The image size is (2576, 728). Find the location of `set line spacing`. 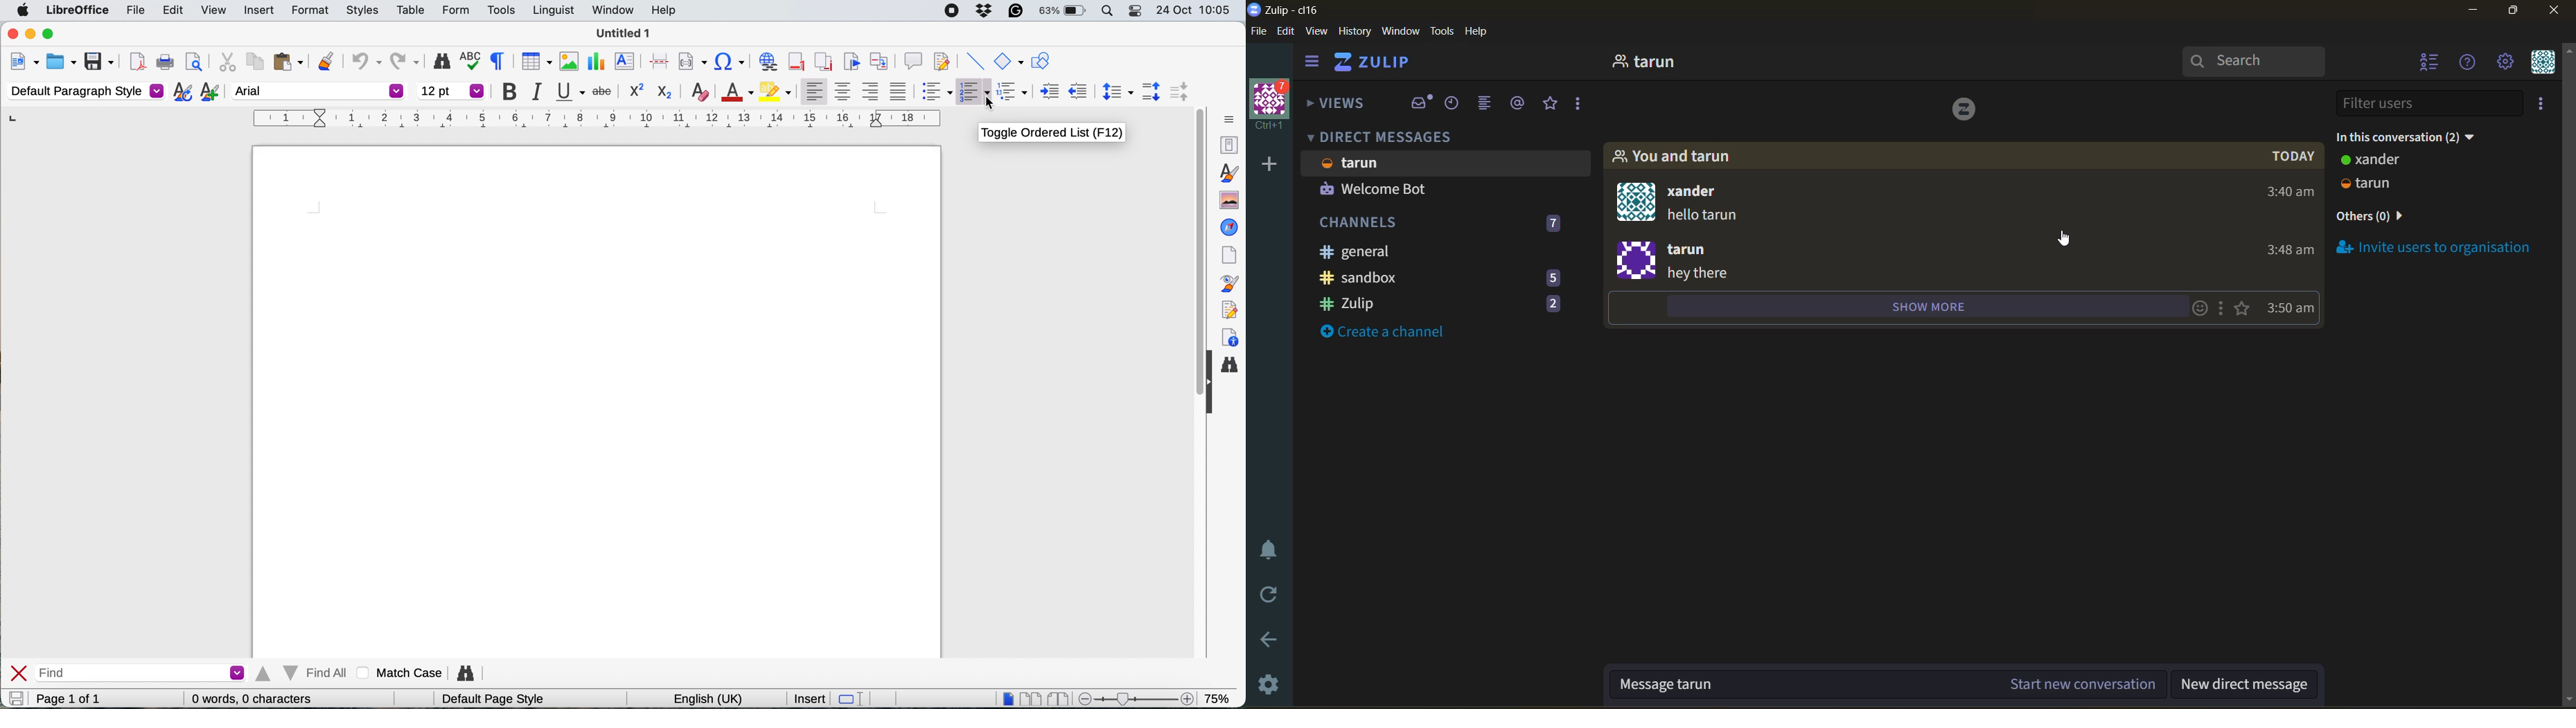

set line spacing is located at coordinates (1115, 91).